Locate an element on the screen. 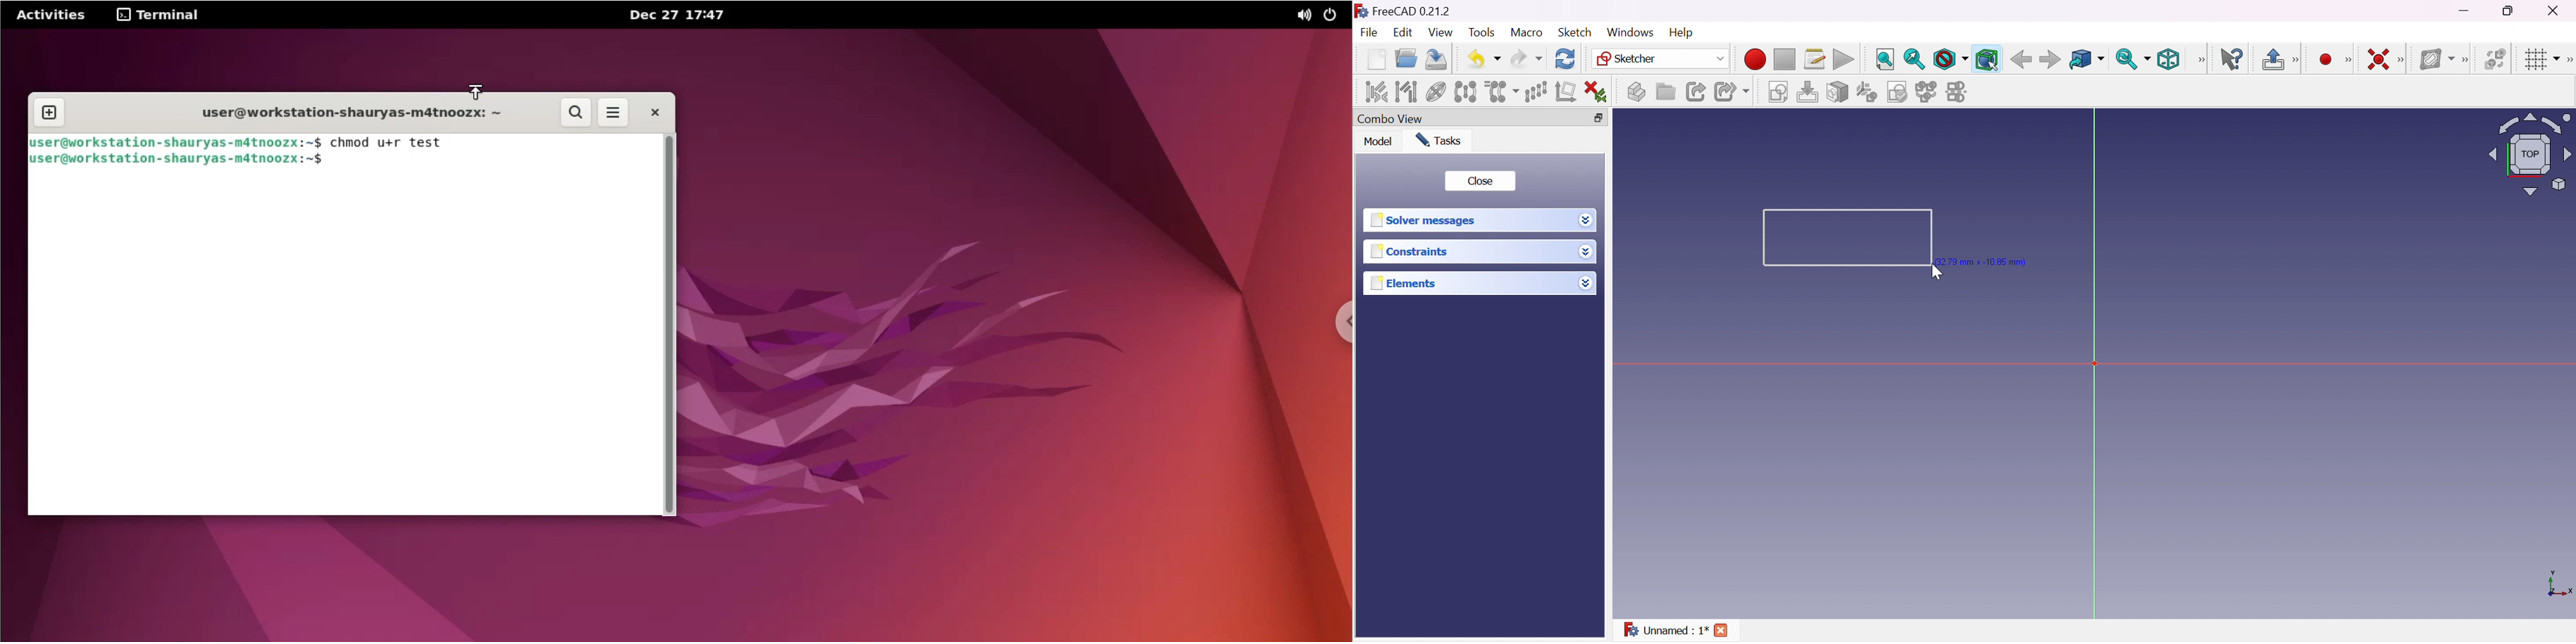 The width and height of the screenshot is (2576, 644). Close is located at coordinates (1481, 182).